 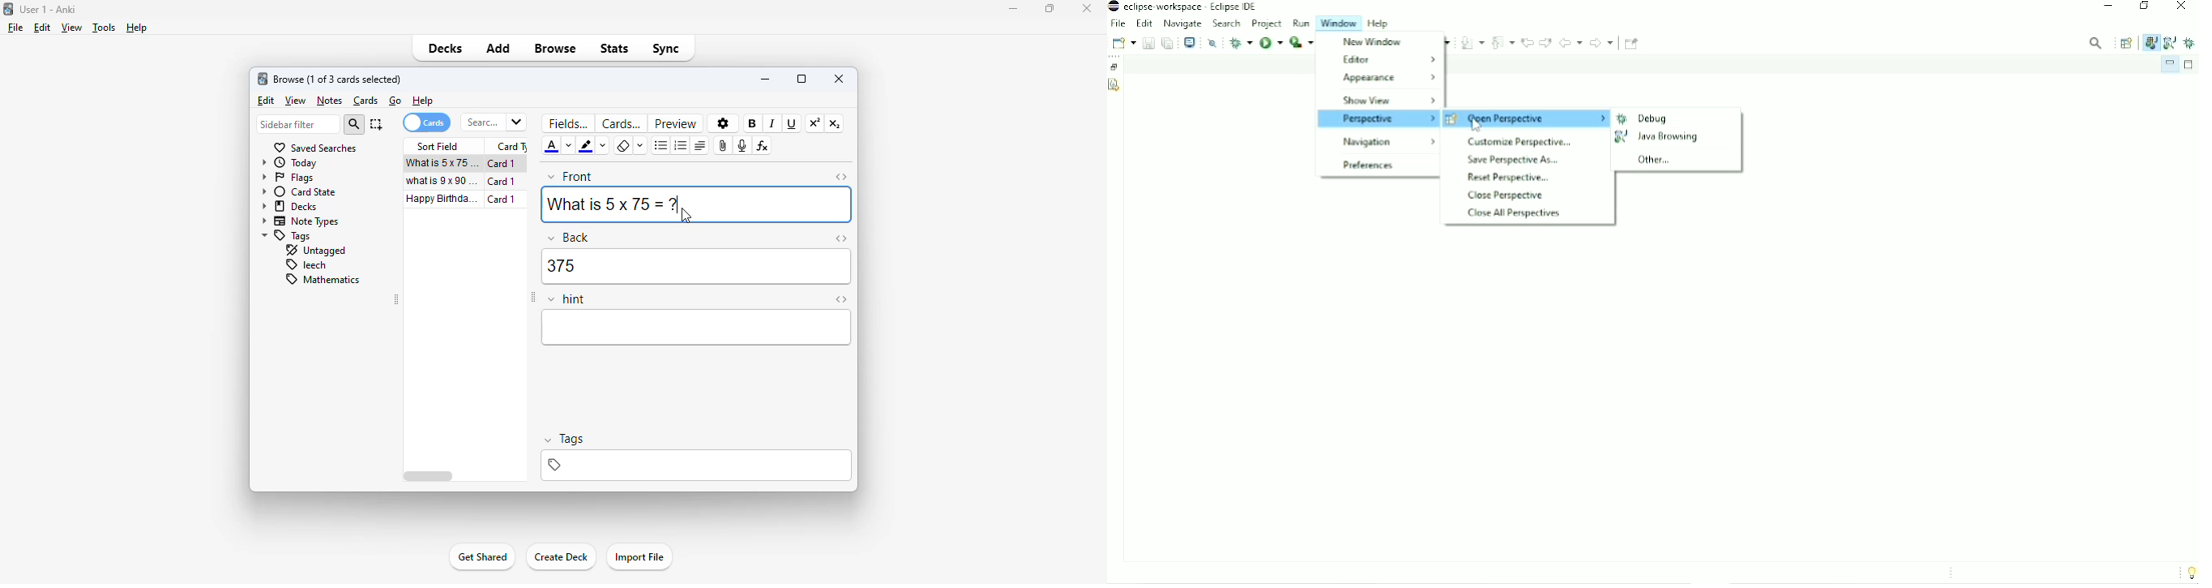 What do you see at coordinates (725, 146) in the screenshot?
I see `attach pictures/audio/video` at bounding box center [725, 146].